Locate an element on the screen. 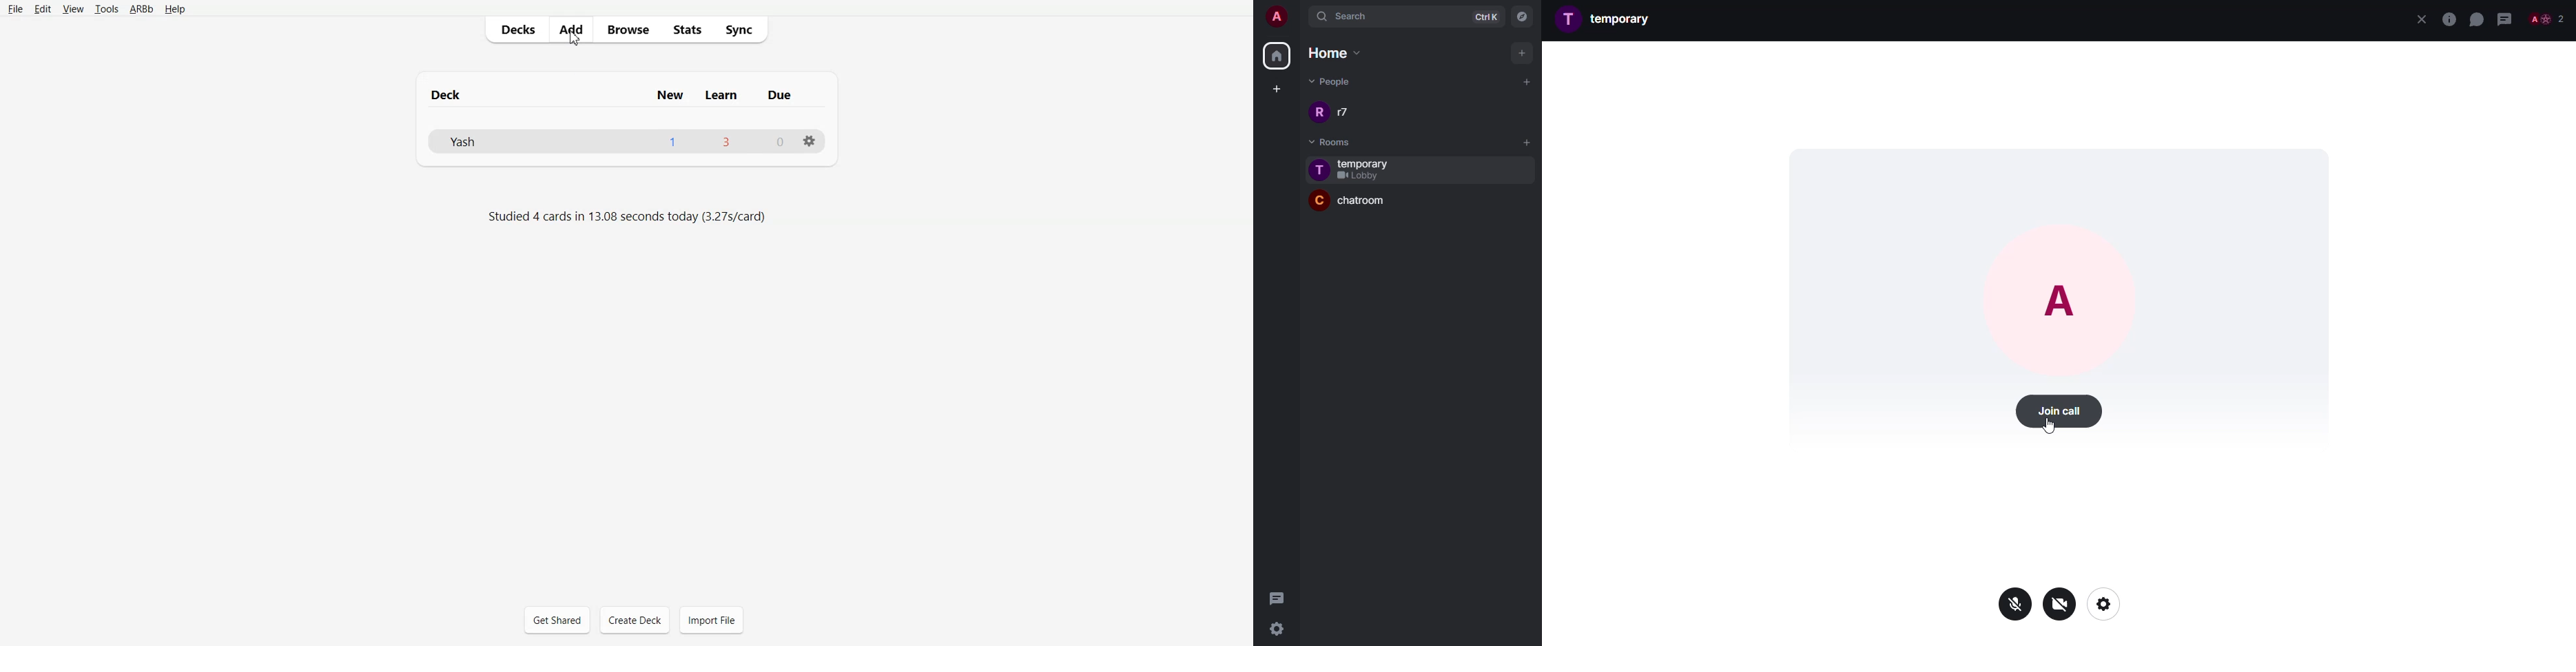 The height and width of the screenshot is (672, 2576). rooms is located at coordinates (1323, 142).